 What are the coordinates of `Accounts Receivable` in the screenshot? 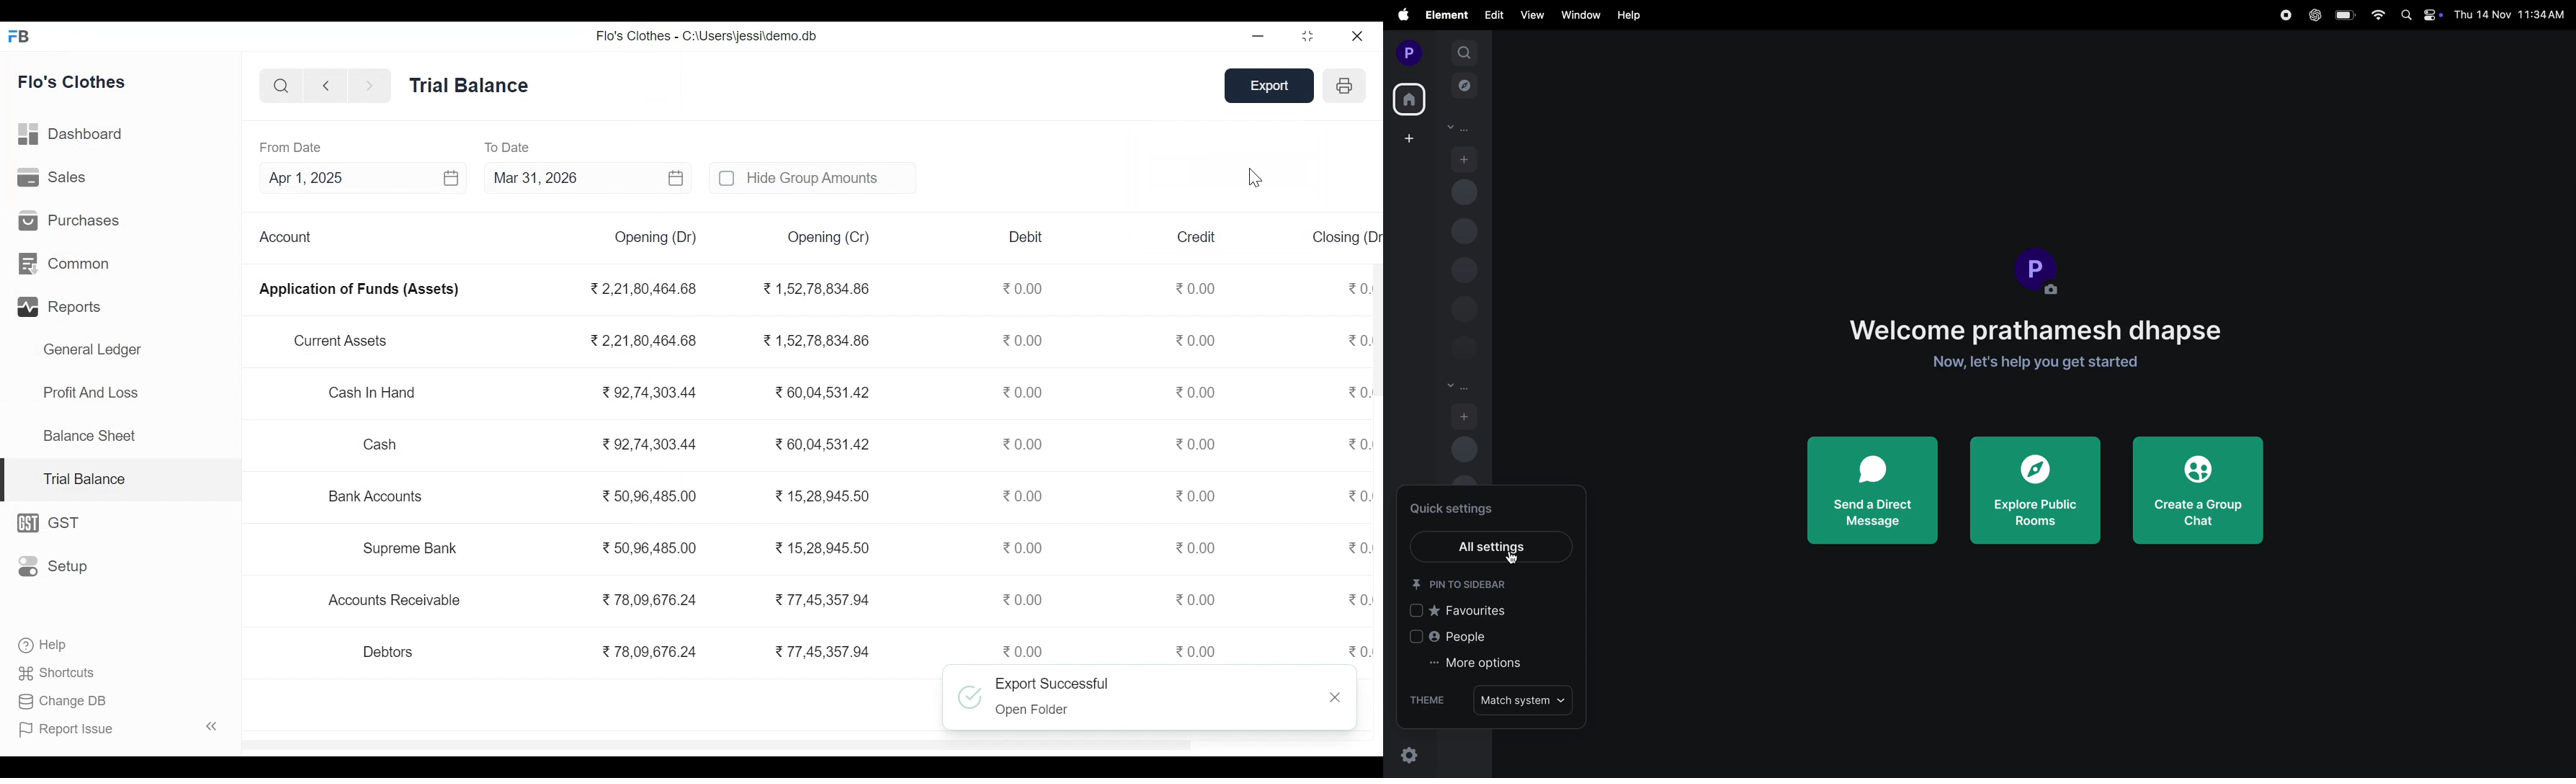 It's located at (398, 601).